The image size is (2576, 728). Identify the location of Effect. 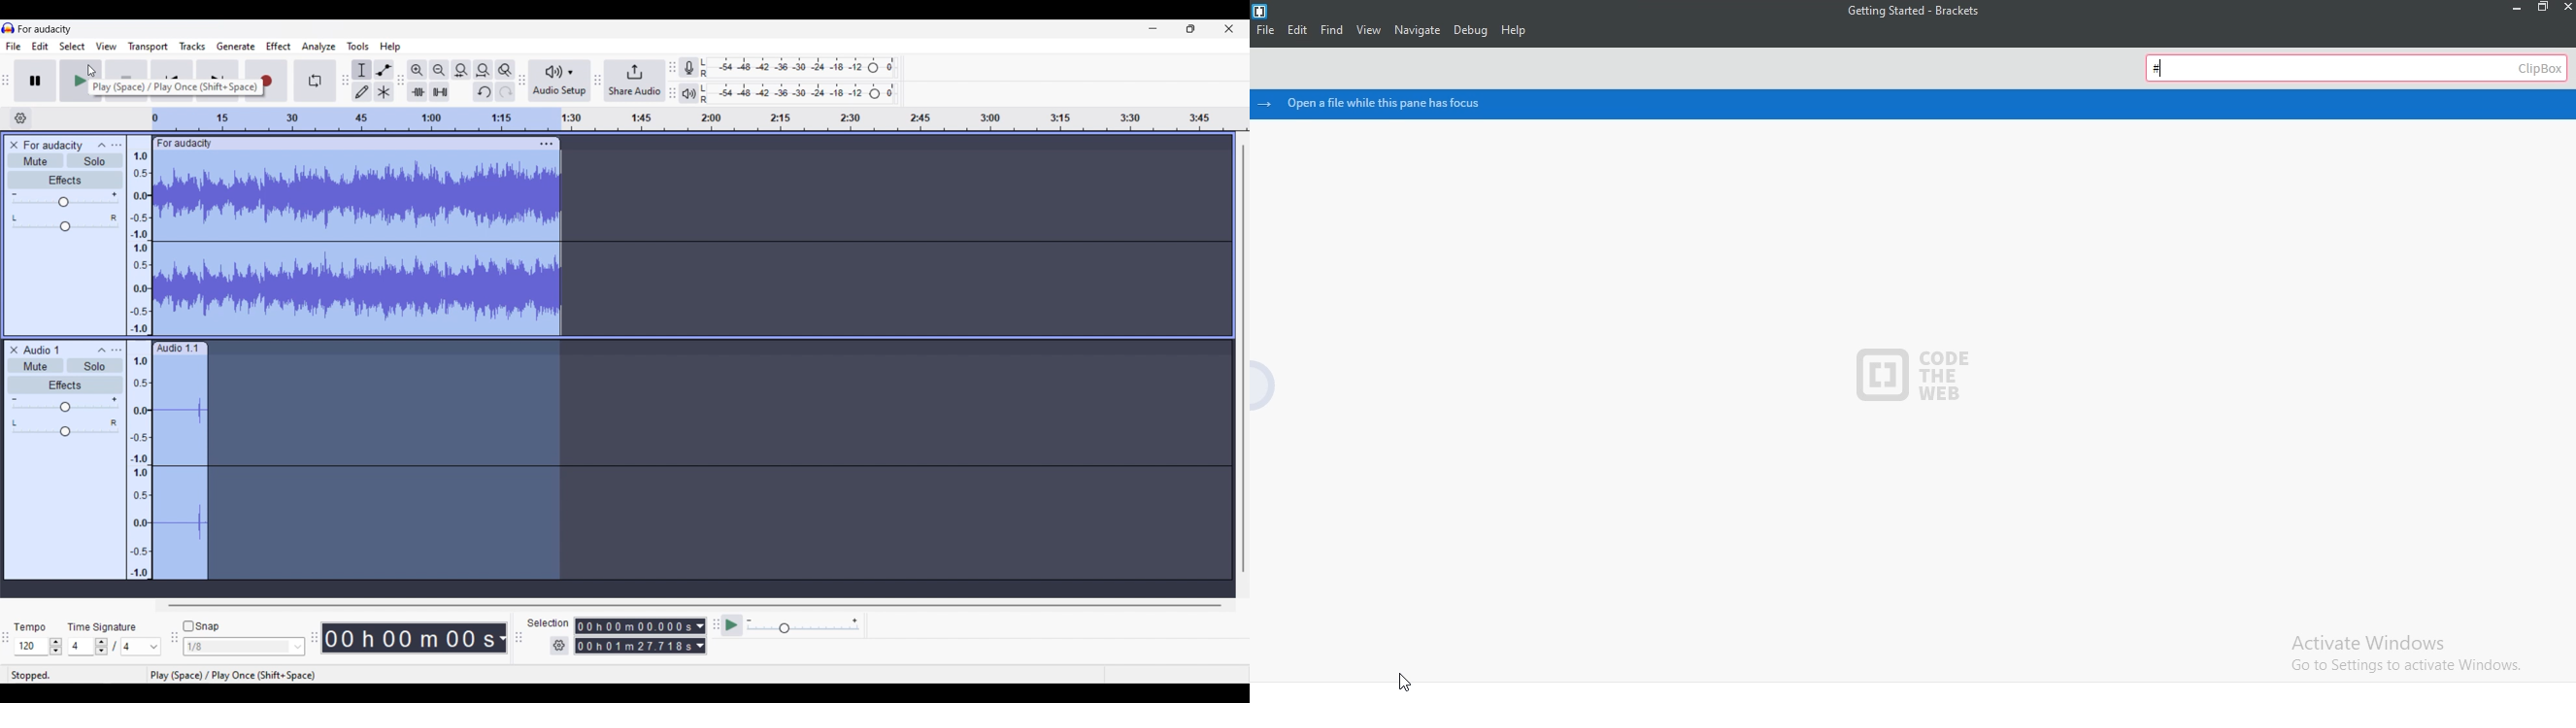
(278, 46).